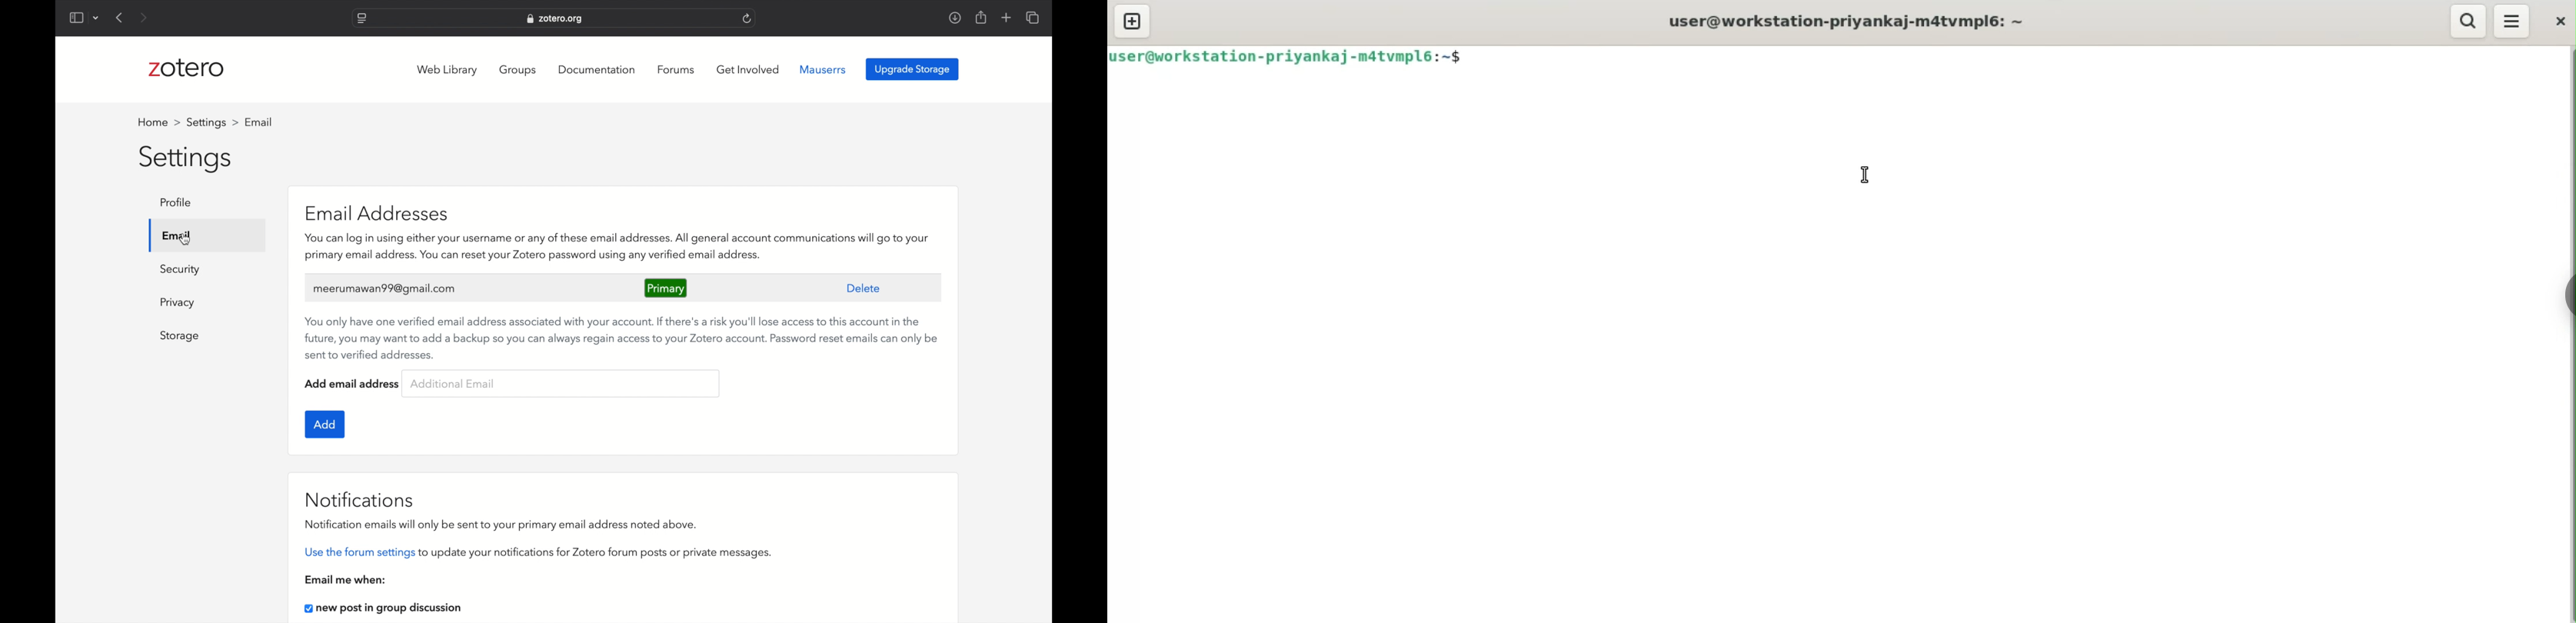  Describe the element at coordinates (1854, 22) in the screenshot. I see `user@workstation-priyankaj-m4tvmpl6: ~` at that location.